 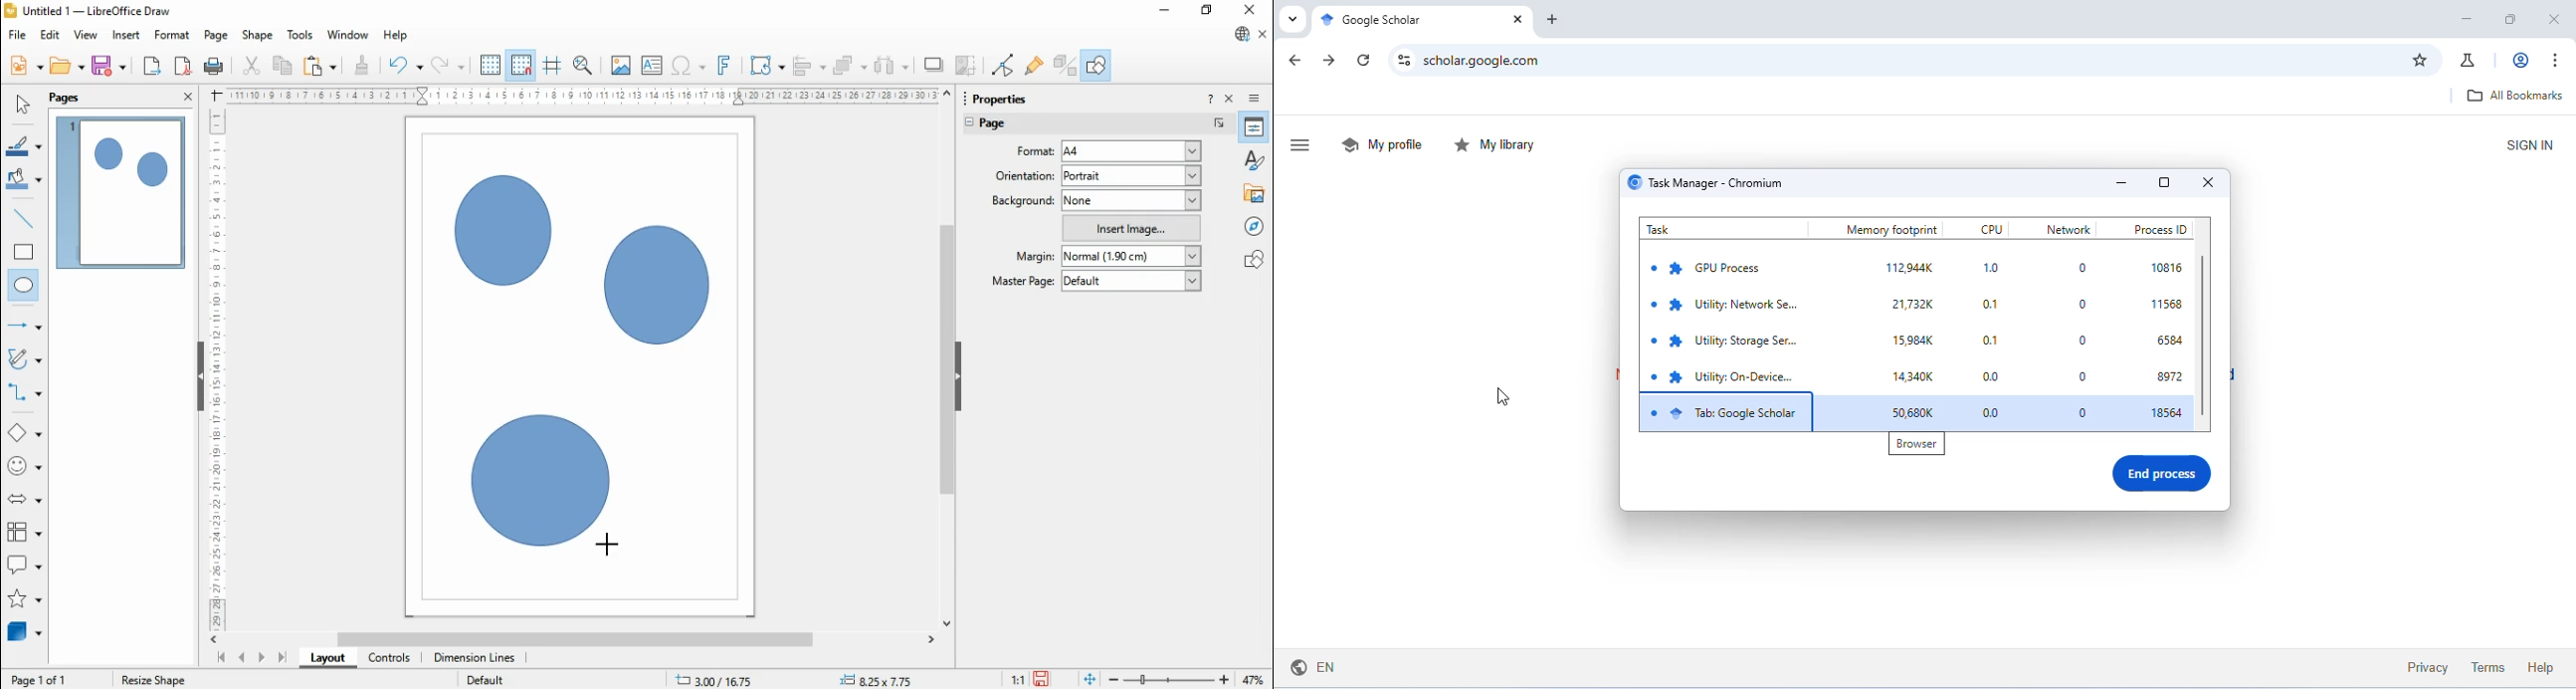 What do you see at coordinates (1024, 200) in the screenshot?
I see `background` at bounding box center [1024, 200].